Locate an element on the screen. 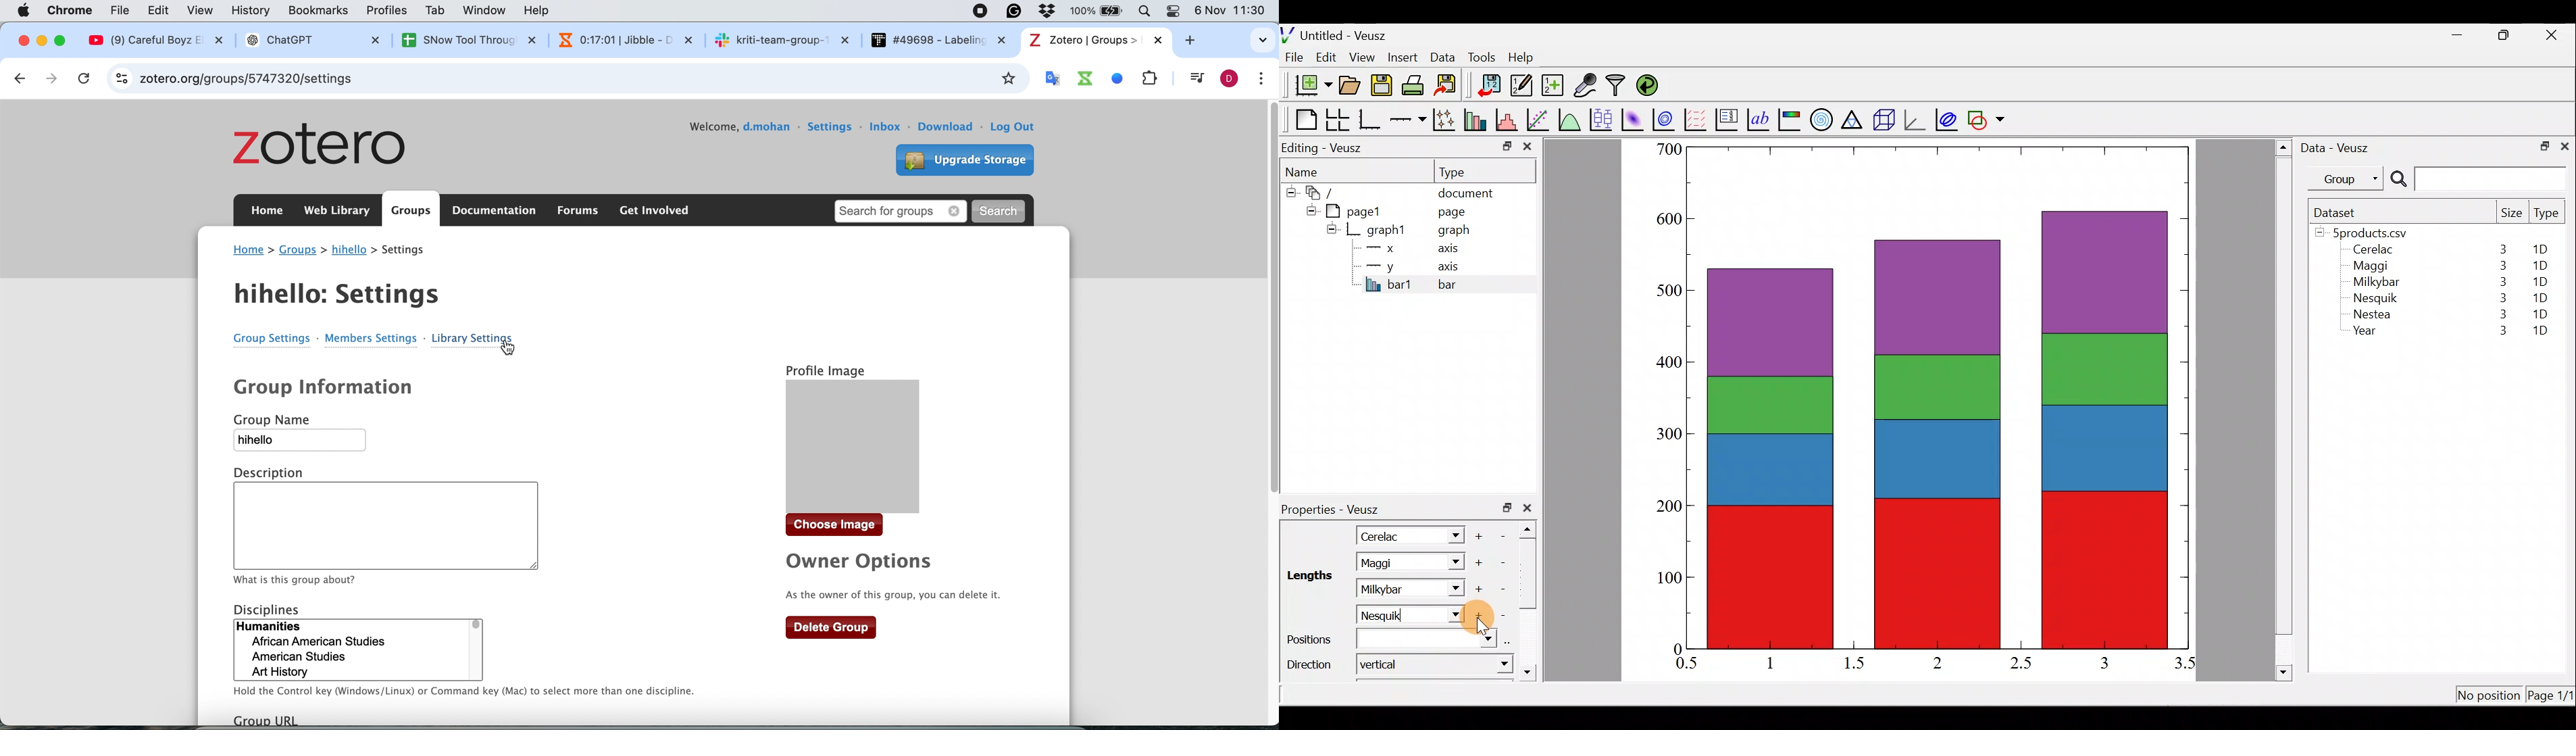  hihello:  is located at coordinates (340, 290).